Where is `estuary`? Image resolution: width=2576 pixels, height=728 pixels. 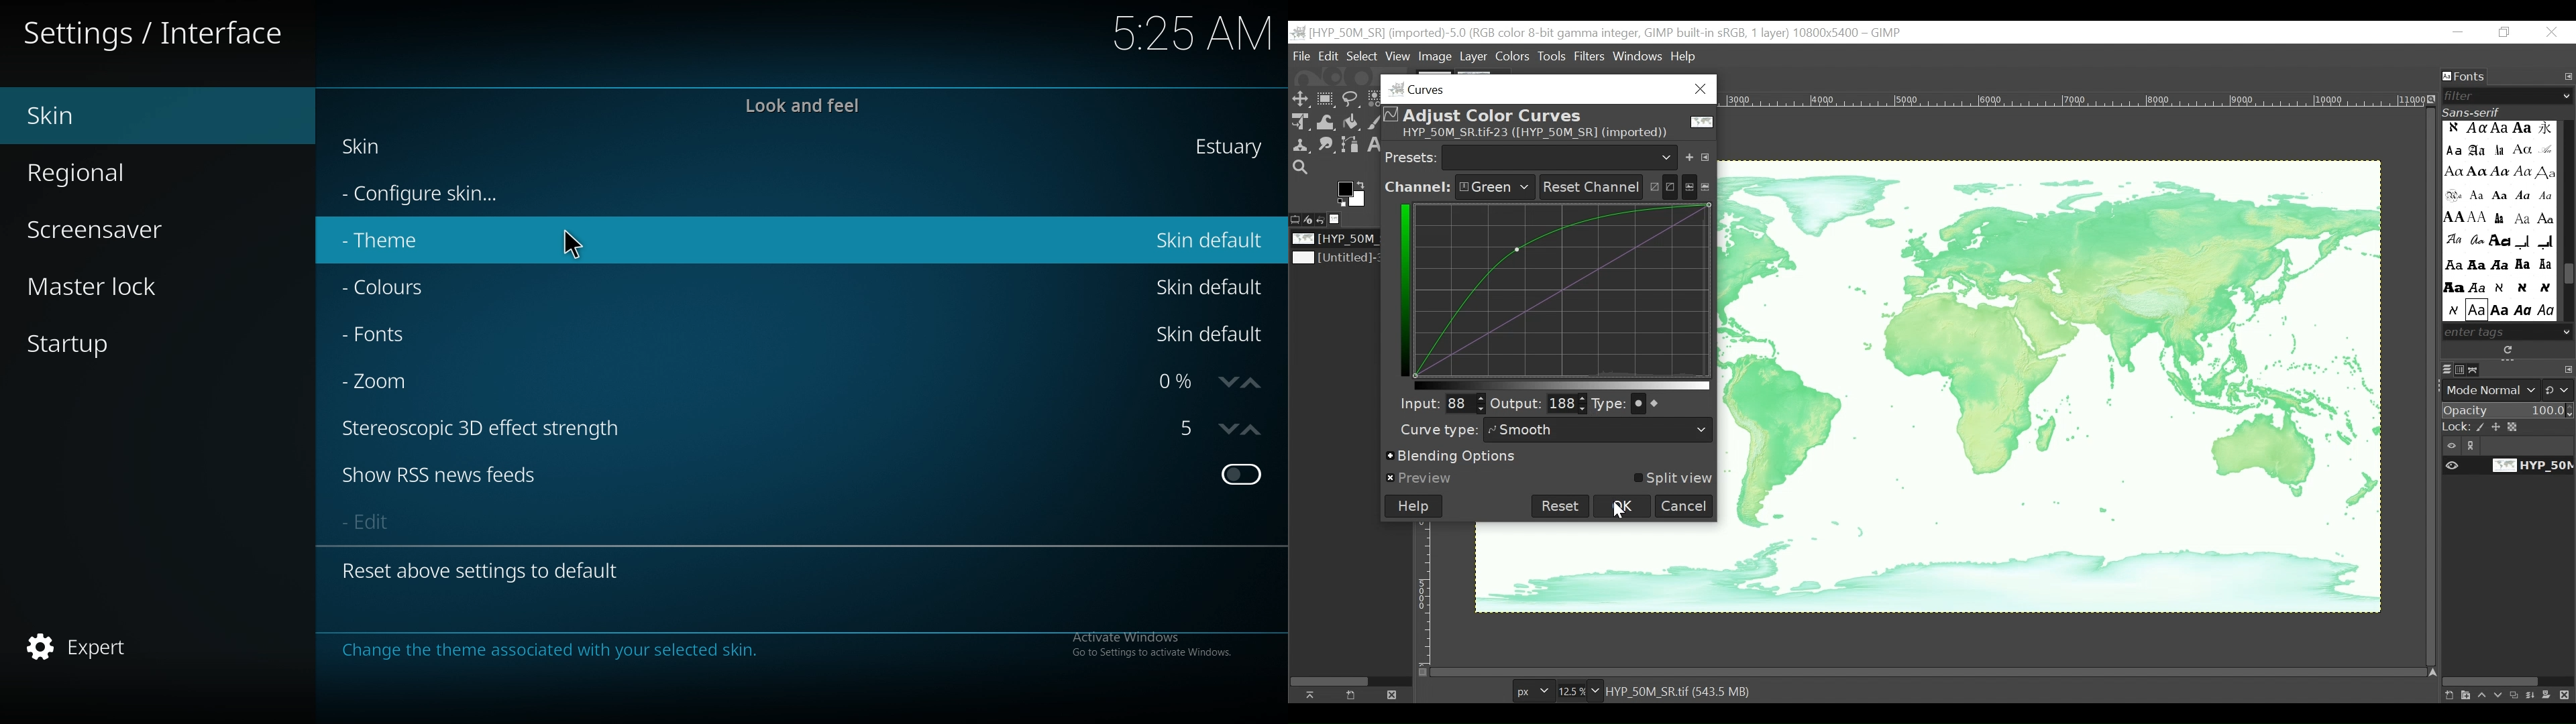
estuary is located at coordinates (1229, 146).